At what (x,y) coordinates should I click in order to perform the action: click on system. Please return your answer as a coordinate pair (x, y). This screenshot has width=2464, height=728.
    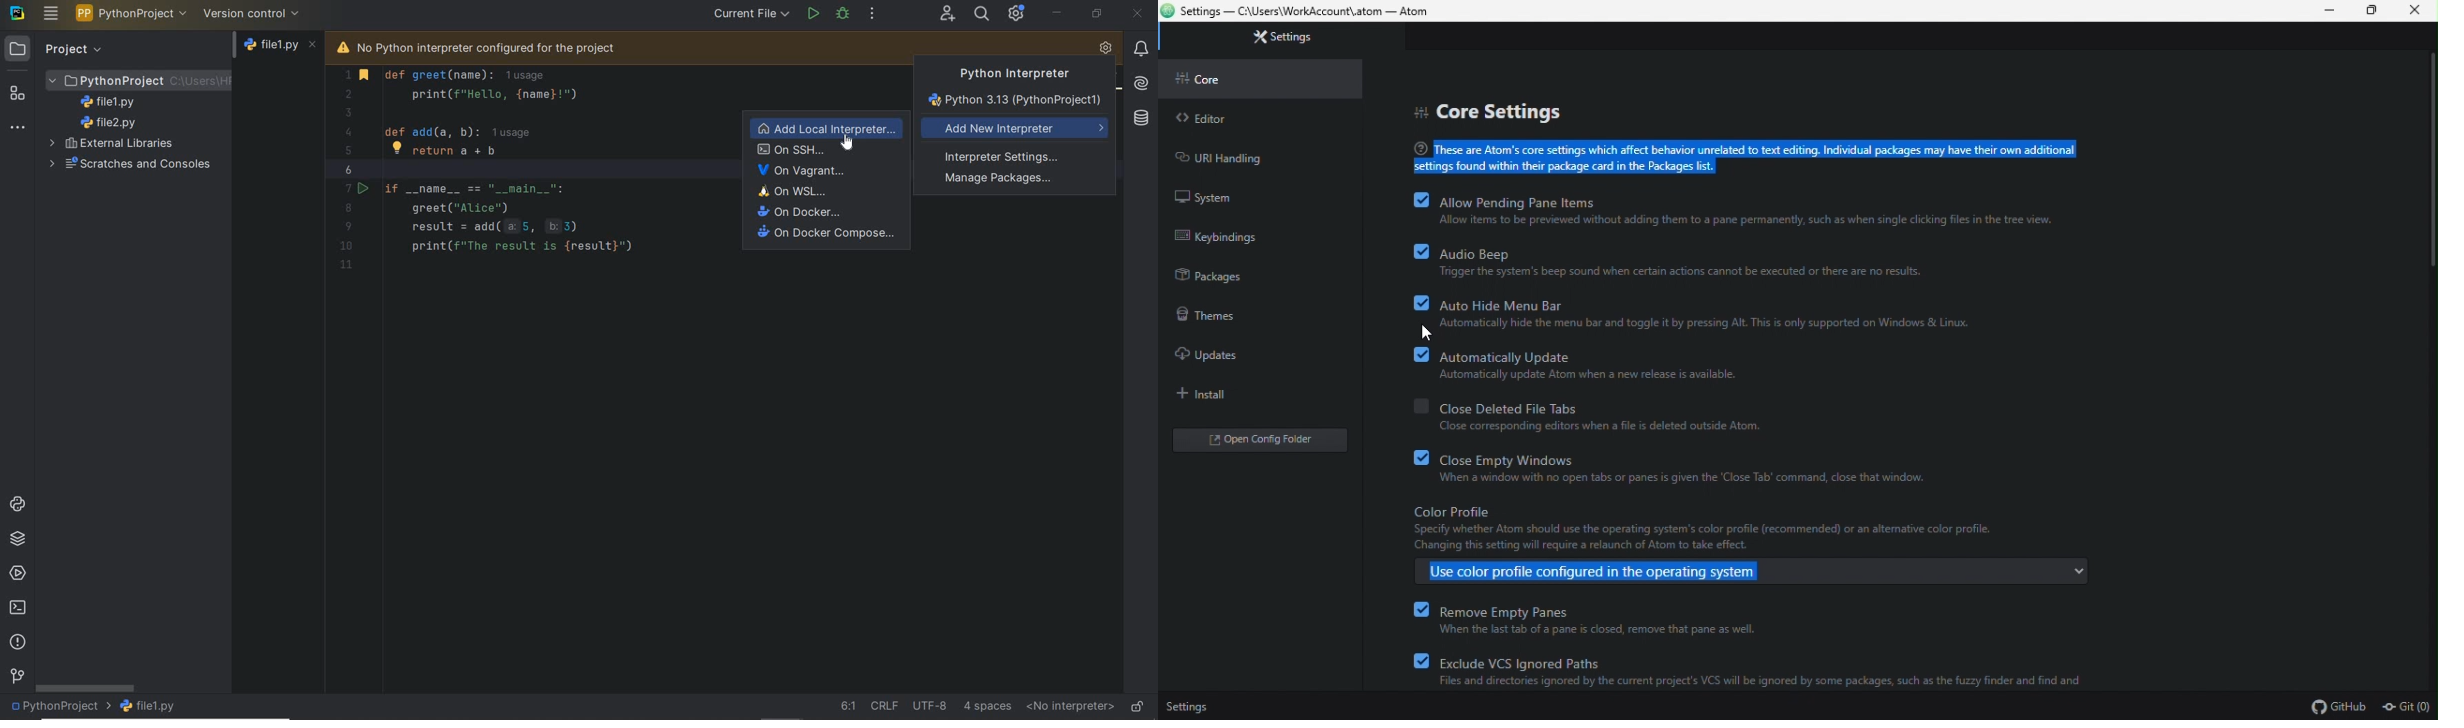
    Looking at the image, I should click on (1210, 197).